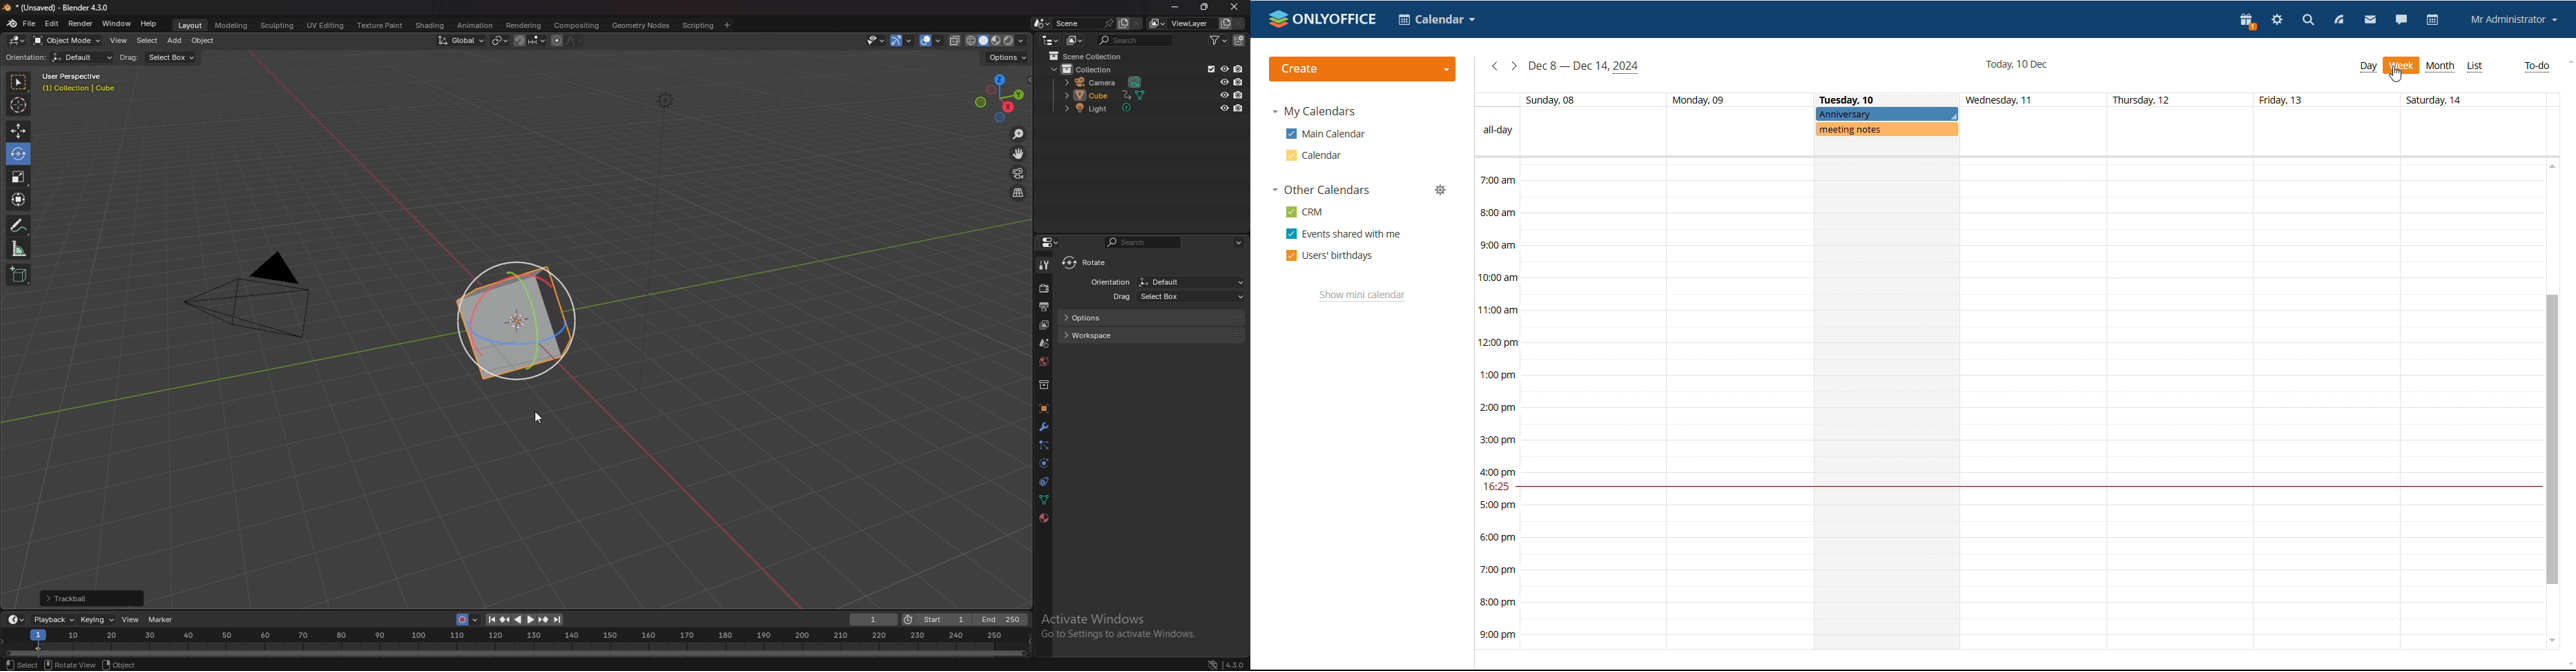 The image size is (2576, 672). What do you see at coordinates (2441, 66) in the screenshot?
I see `month view` at bounding box center [2441, 66].